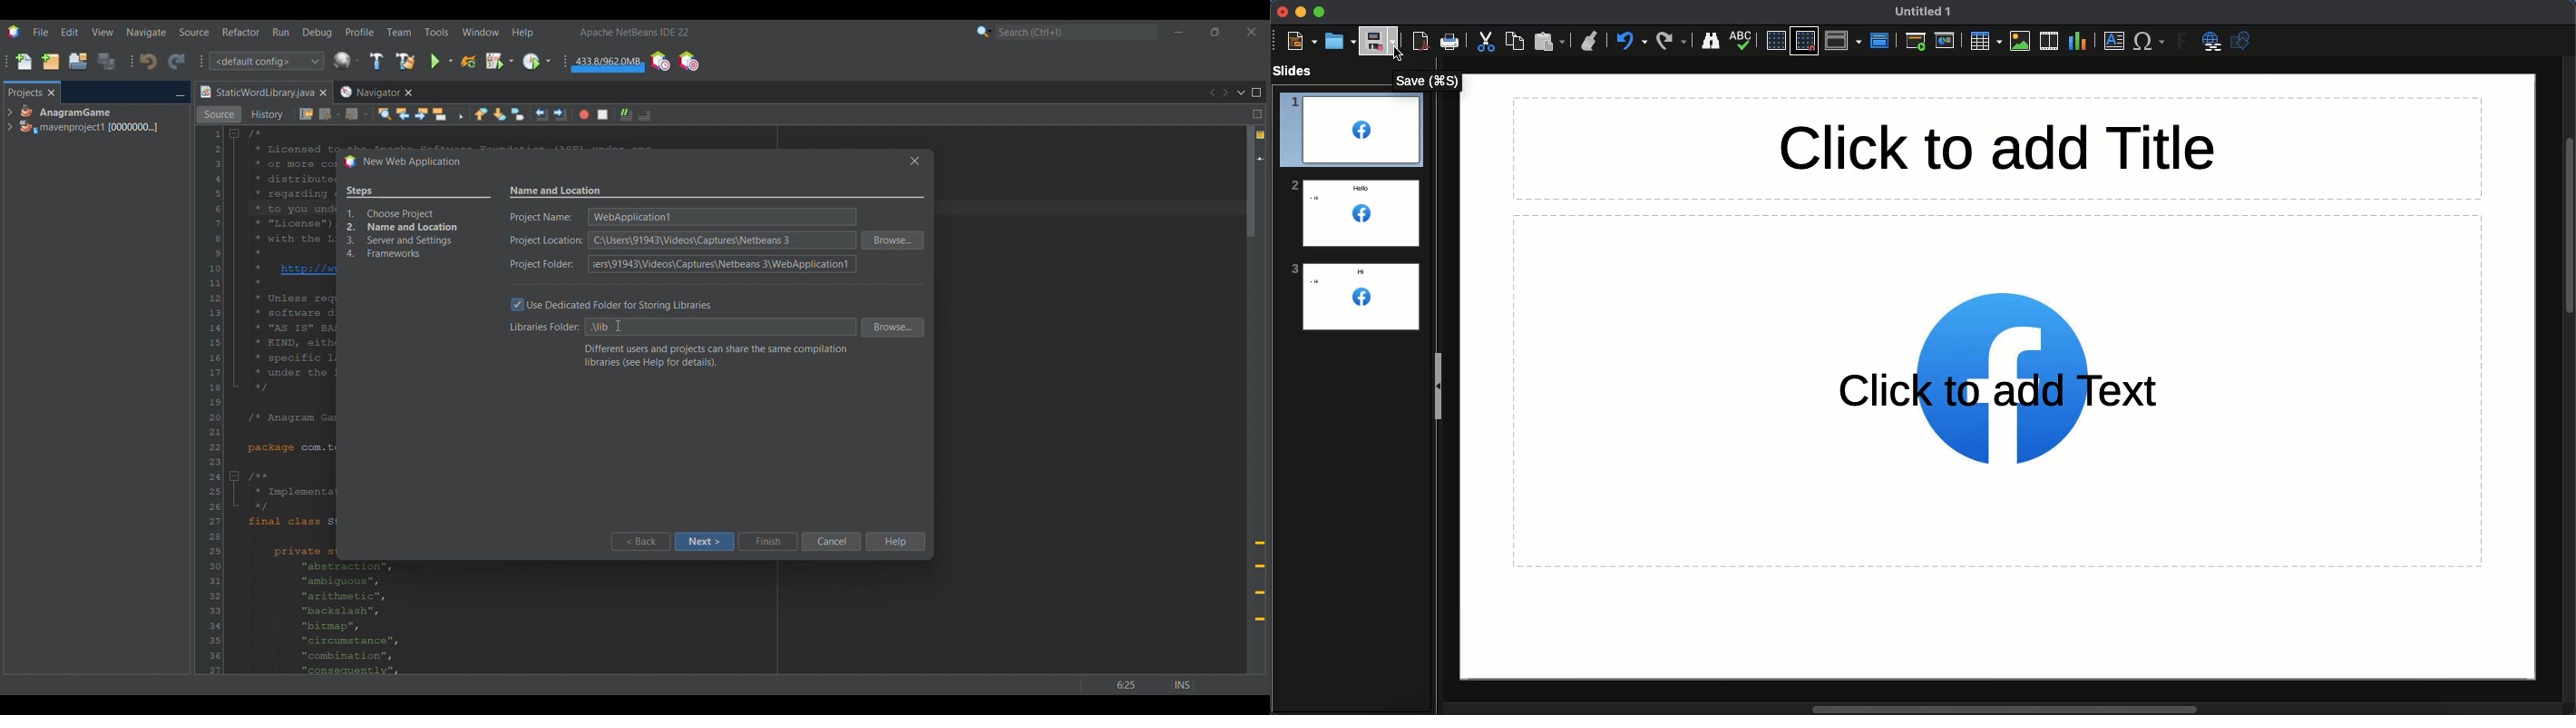  I want to click on Maximize, so click(1319, 13).